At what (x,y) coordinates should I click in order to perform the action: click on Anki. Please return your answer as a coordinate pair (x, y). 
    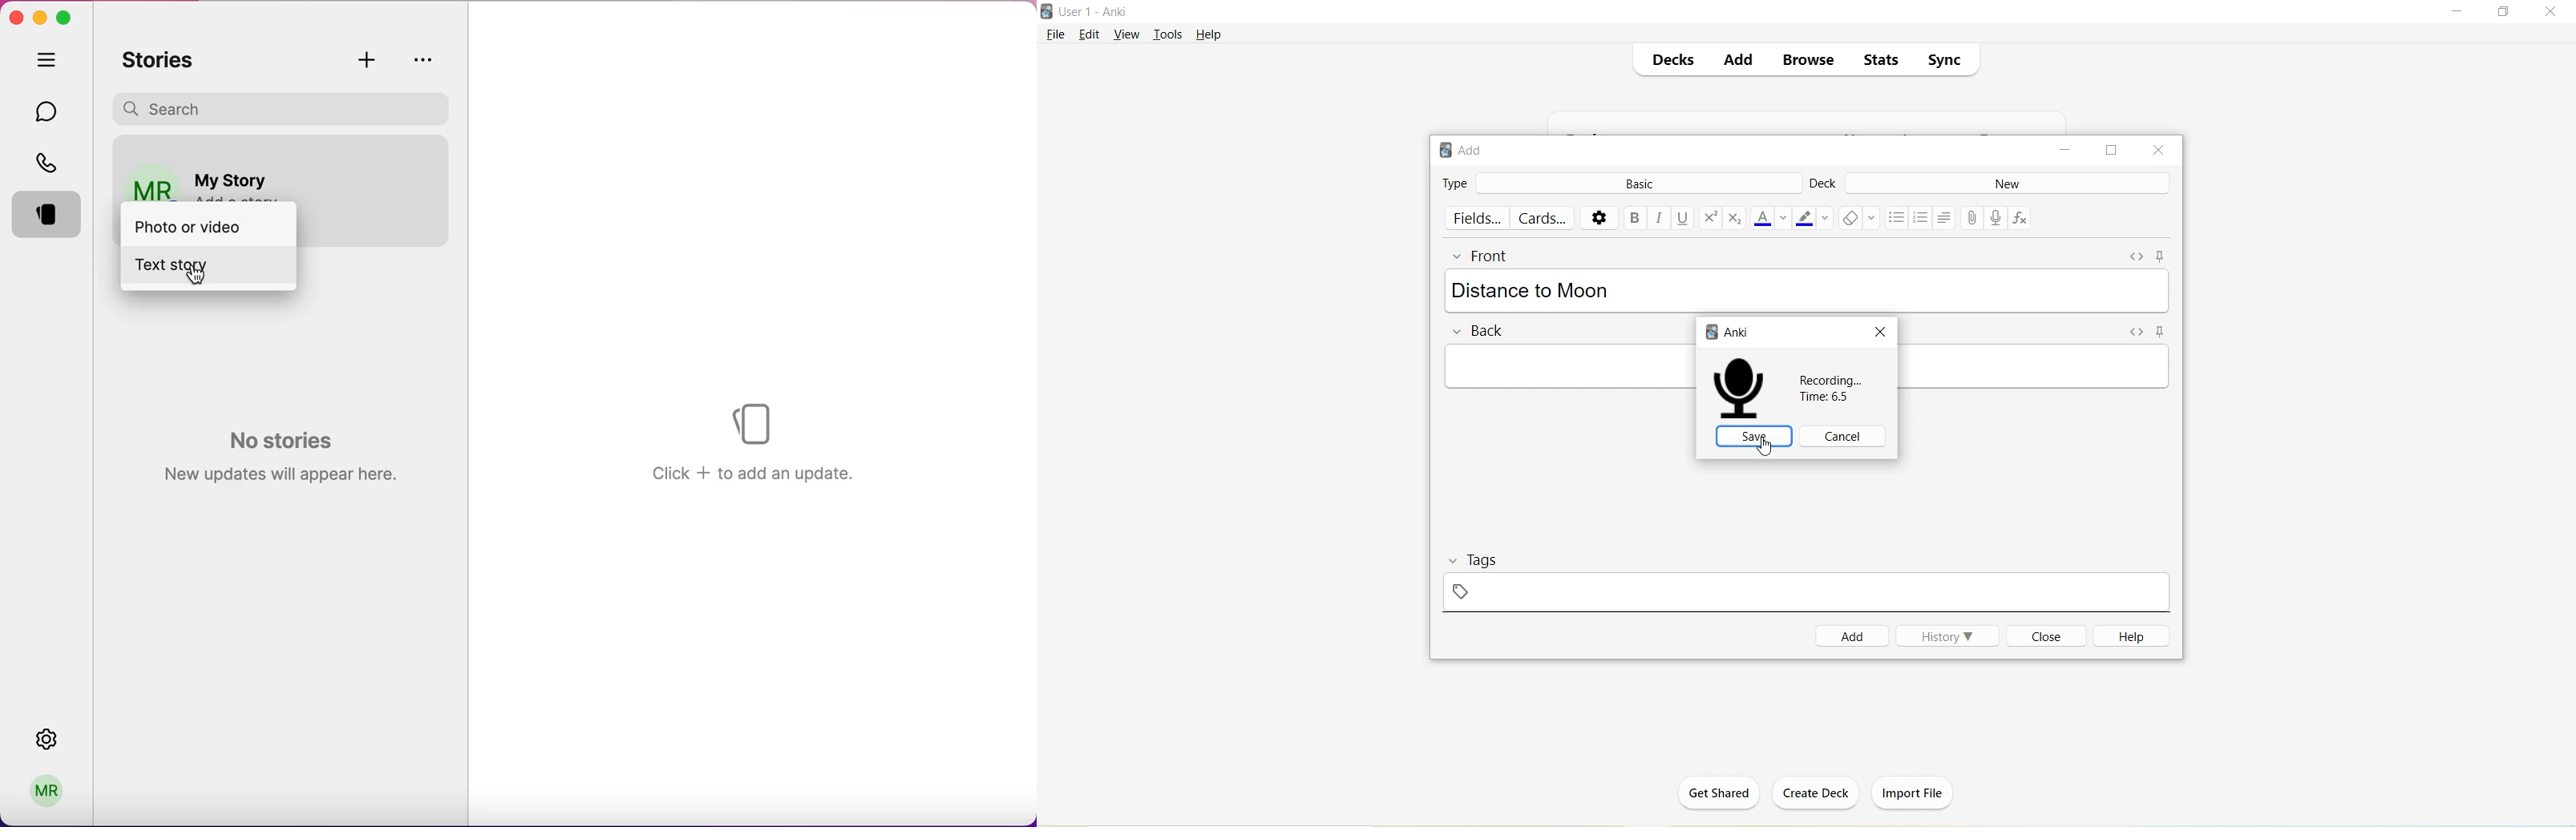
    Looking at the image, I should click on (1729, 331).